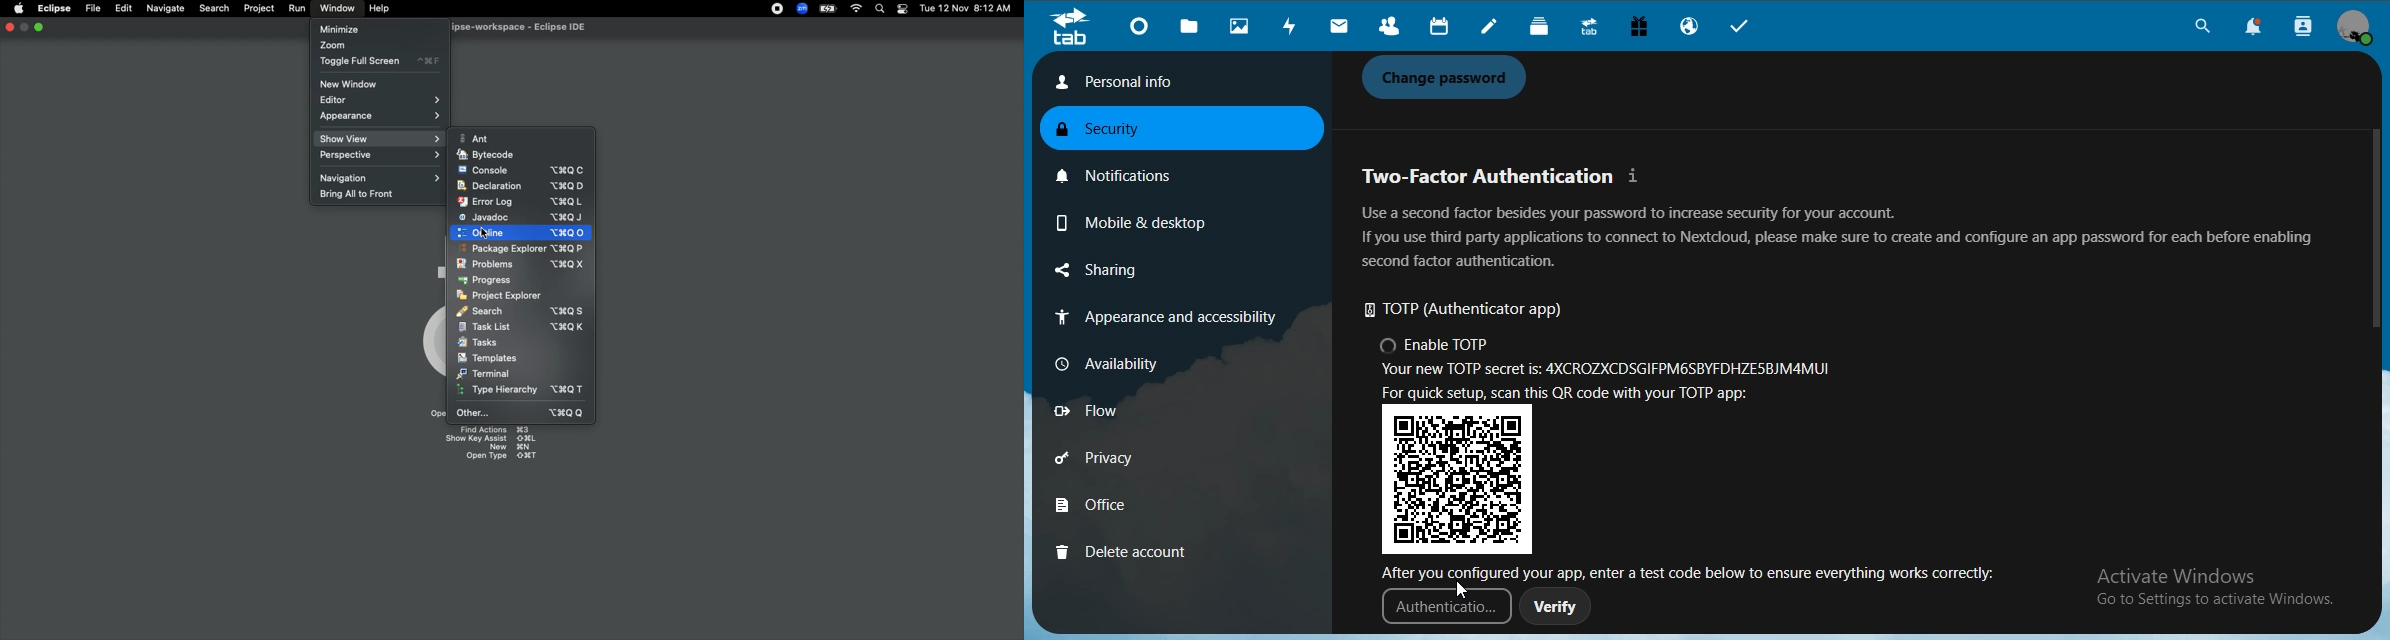 This screenshot has width=2408, height=644. I want to click on Tasks, so click(478, 342).